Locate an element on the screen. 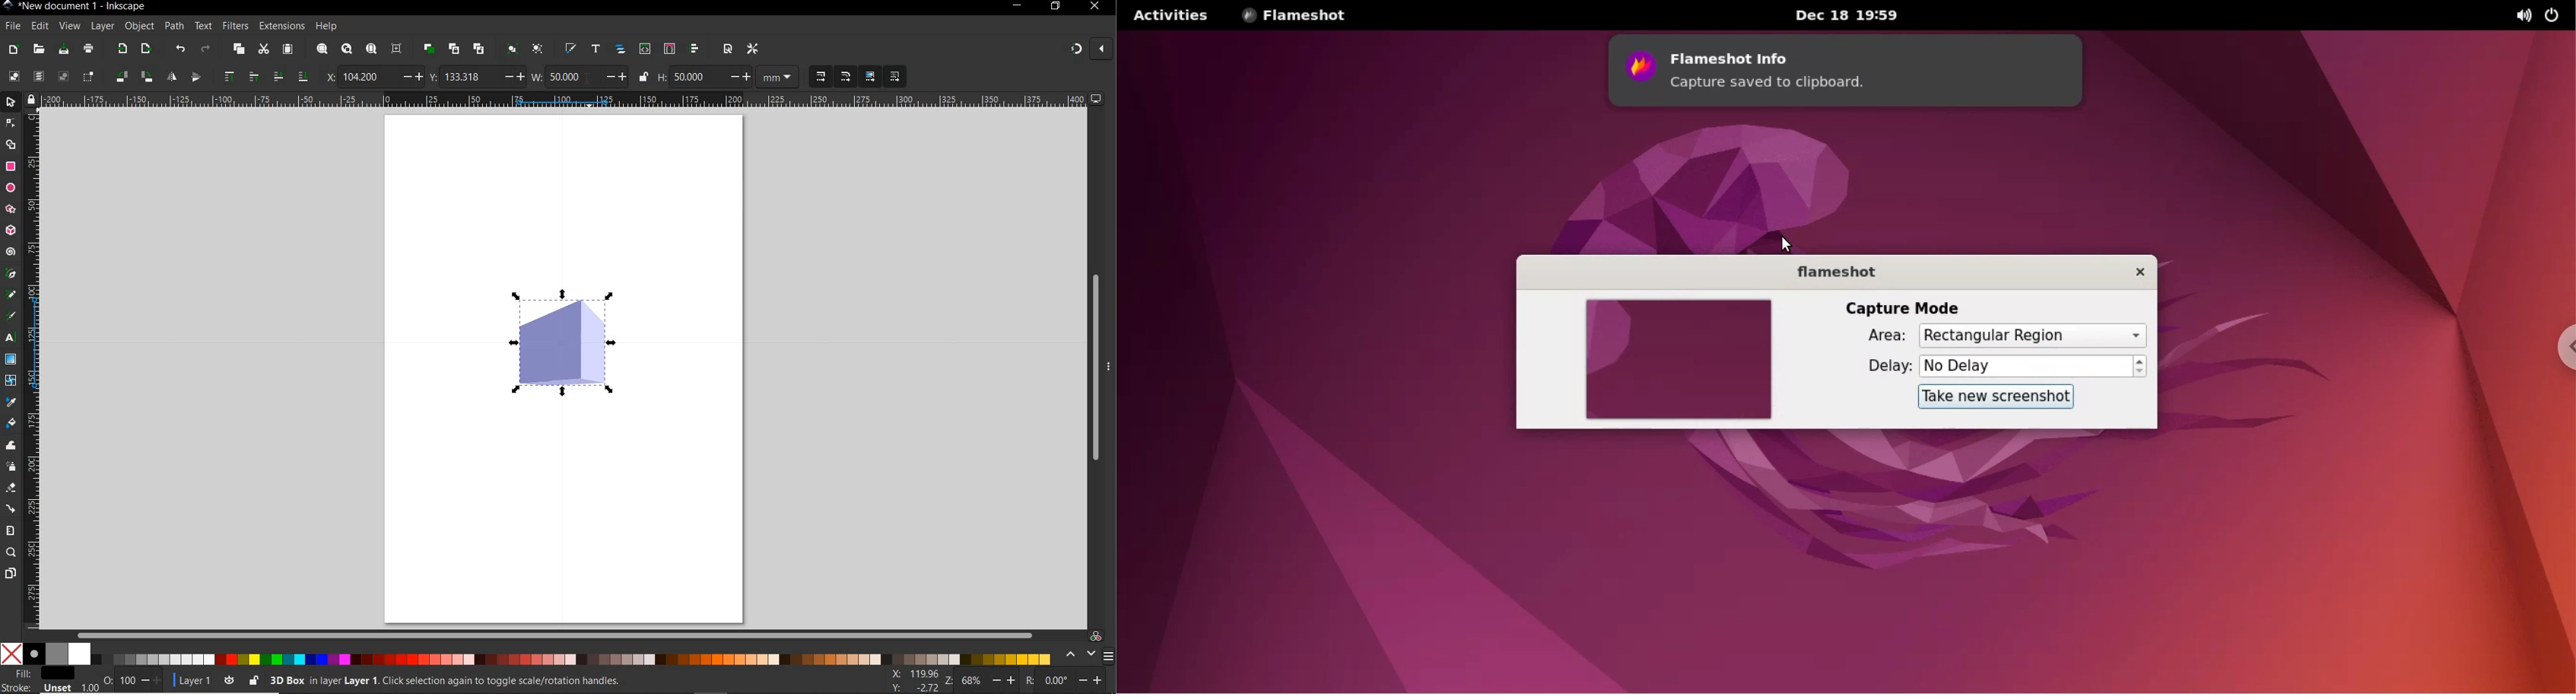  open fill and stroke is located at coordinates (569, 49).